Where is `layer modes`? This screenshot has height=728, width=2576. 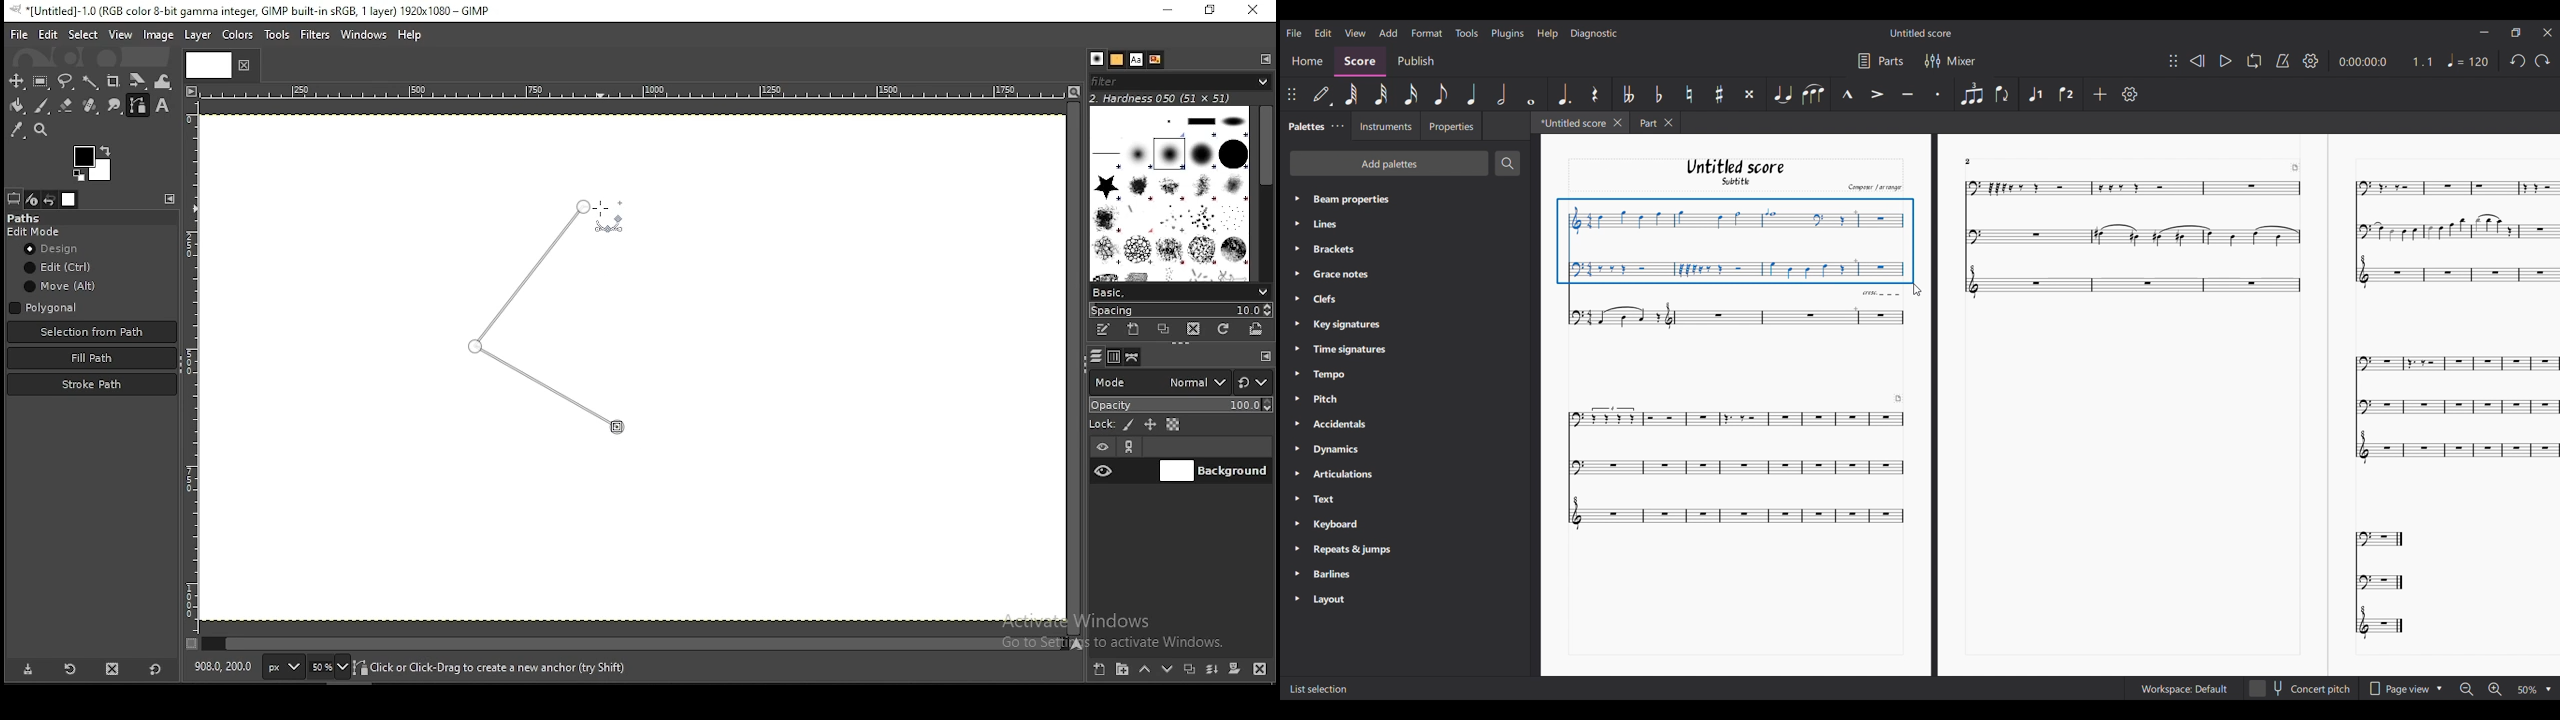
layer modes is located at coordinates (1159, 382).